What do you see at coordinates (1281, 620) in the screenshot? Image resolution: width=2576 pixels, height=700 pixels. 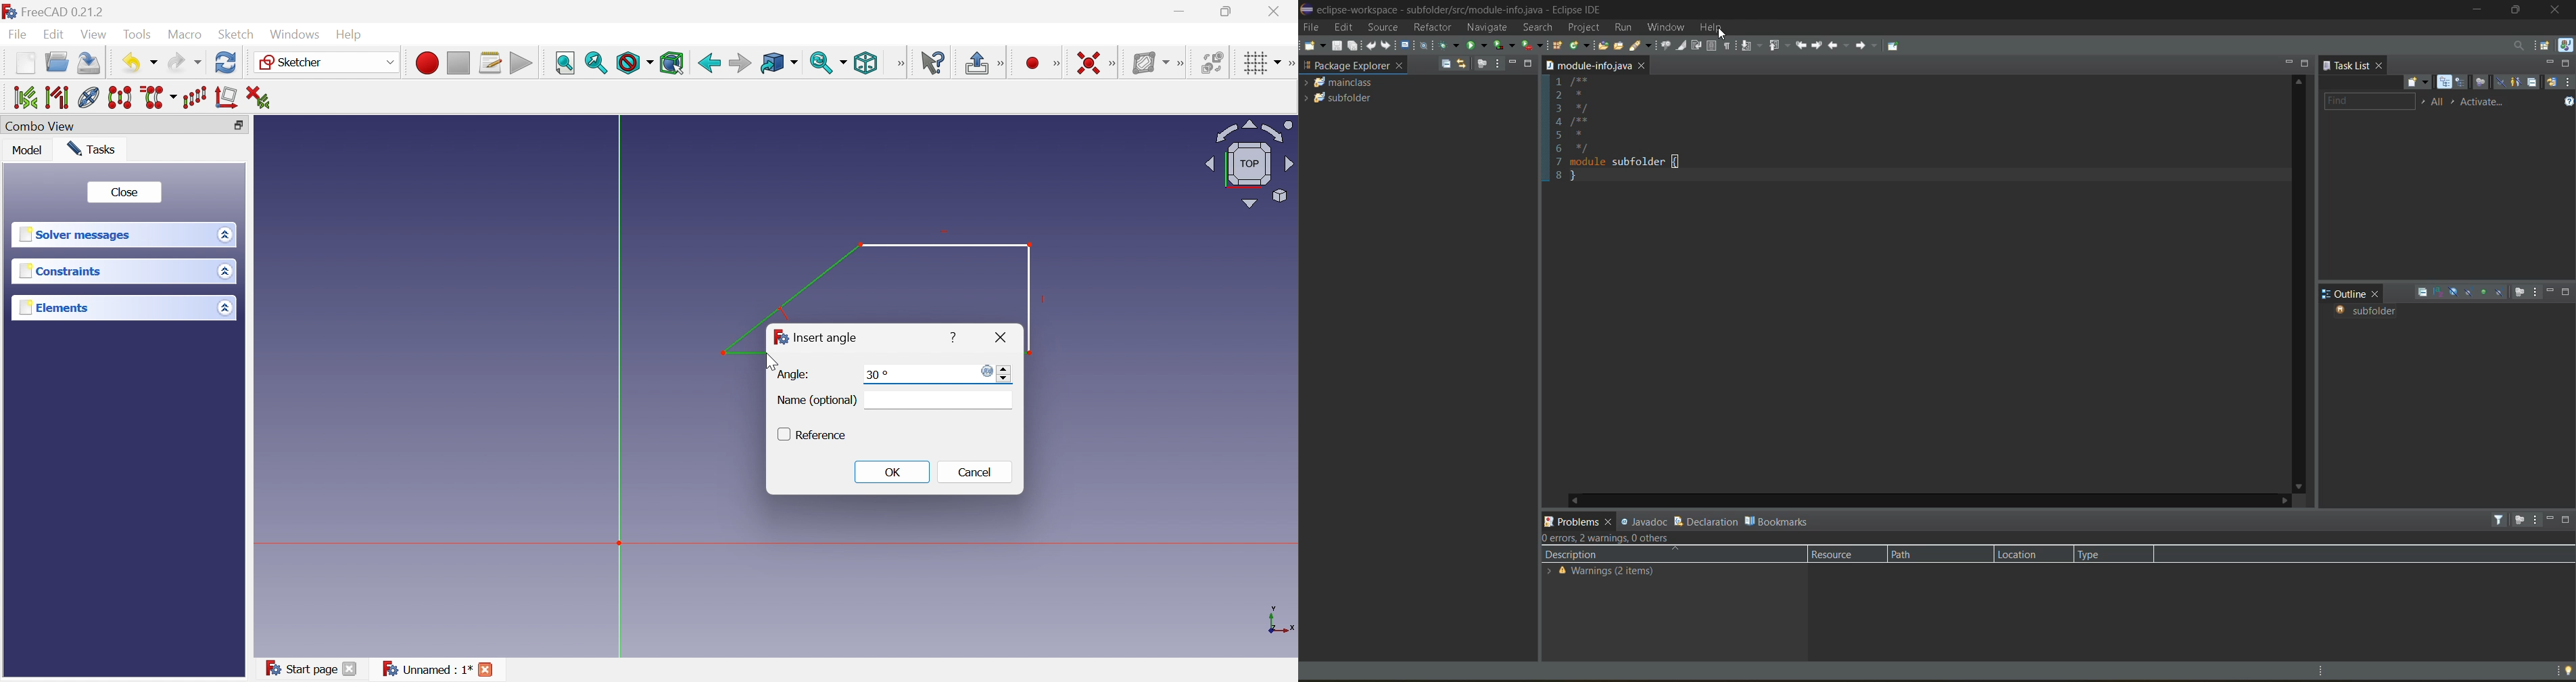 I see `X, Y plane` at bounding box center [1281, 620].